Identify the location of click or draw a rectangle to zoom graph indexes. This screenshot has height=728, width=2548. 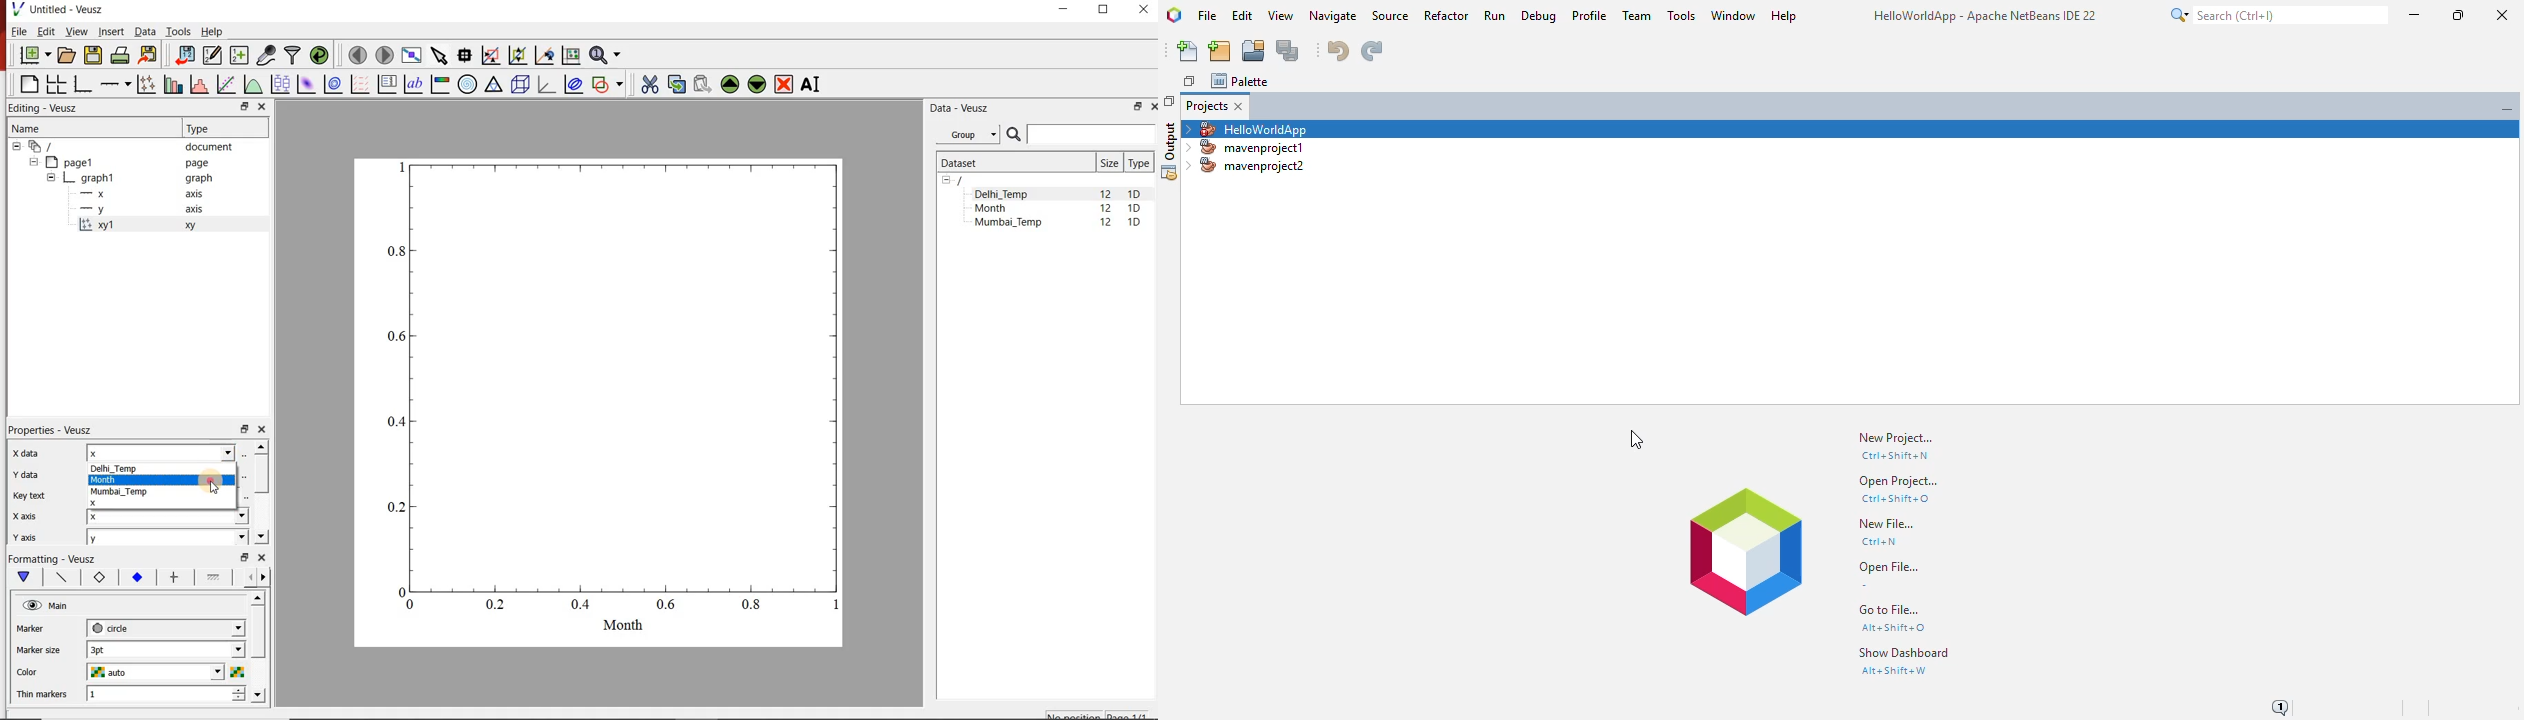
(491, 56).